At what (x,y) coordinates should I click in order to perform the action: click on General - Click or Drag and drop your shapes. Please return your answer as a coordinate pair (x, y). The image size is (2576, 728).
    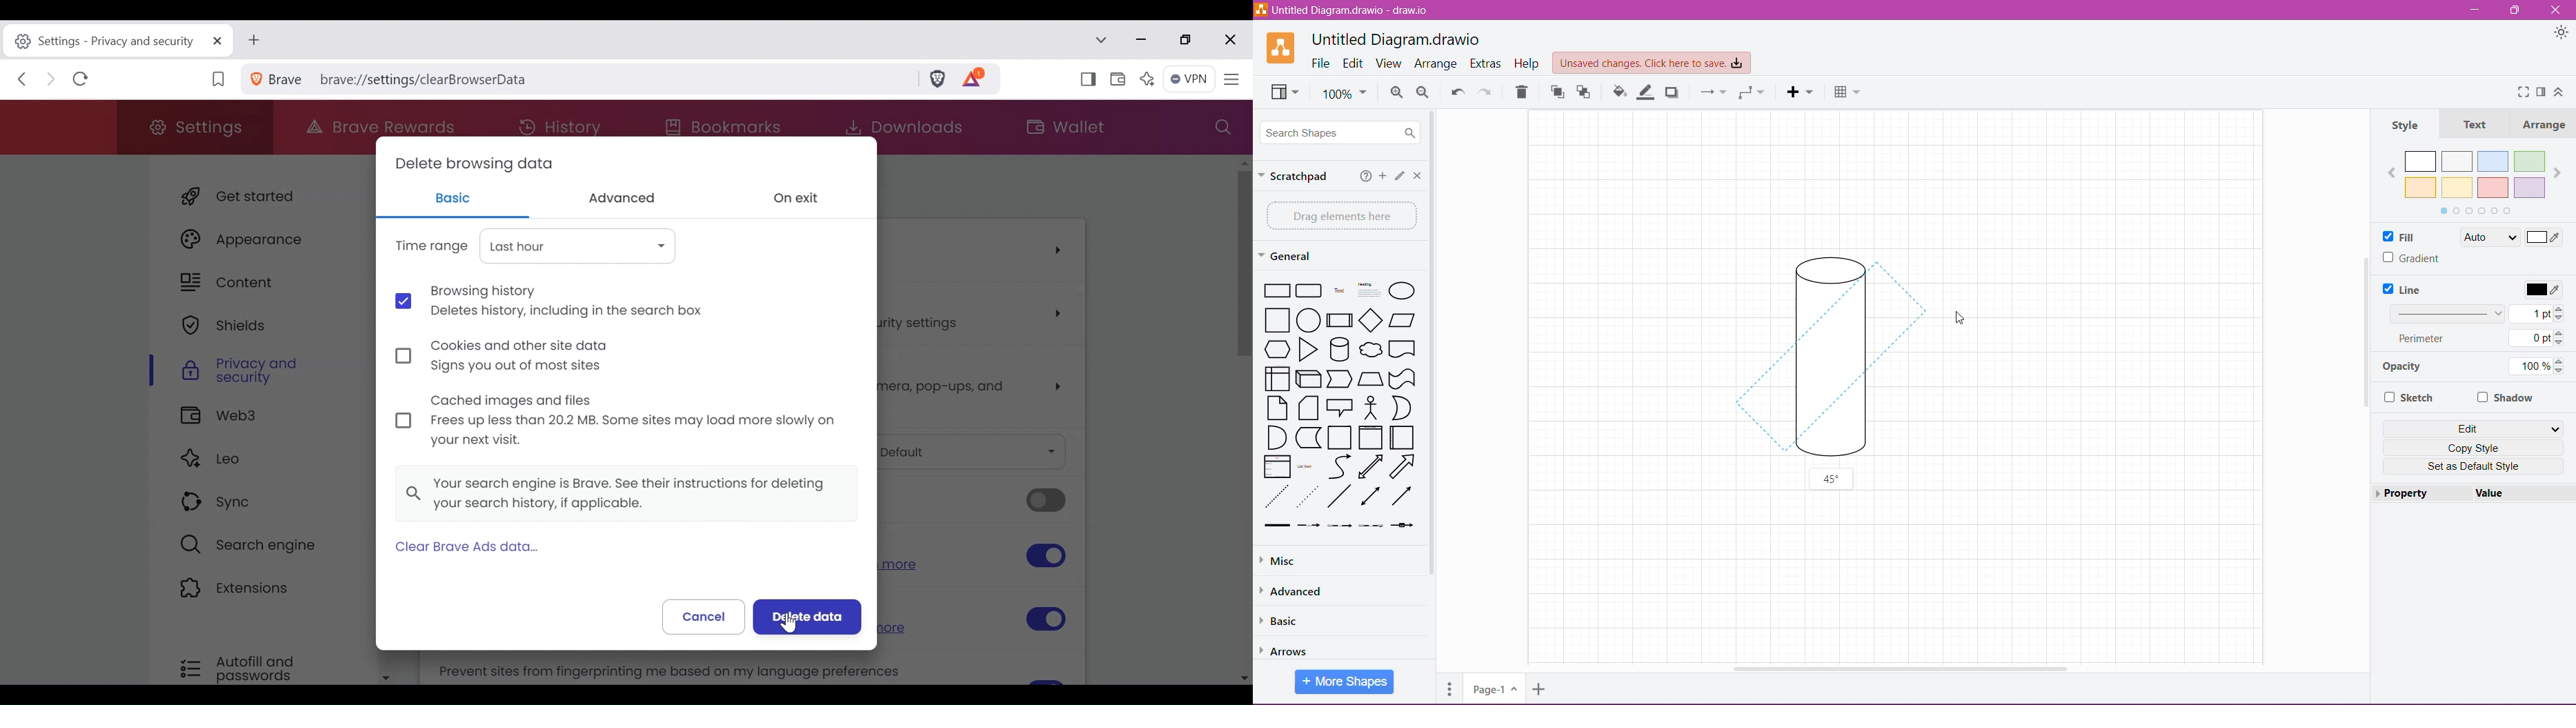
    Looking at the image, I should click on (1287, 256).